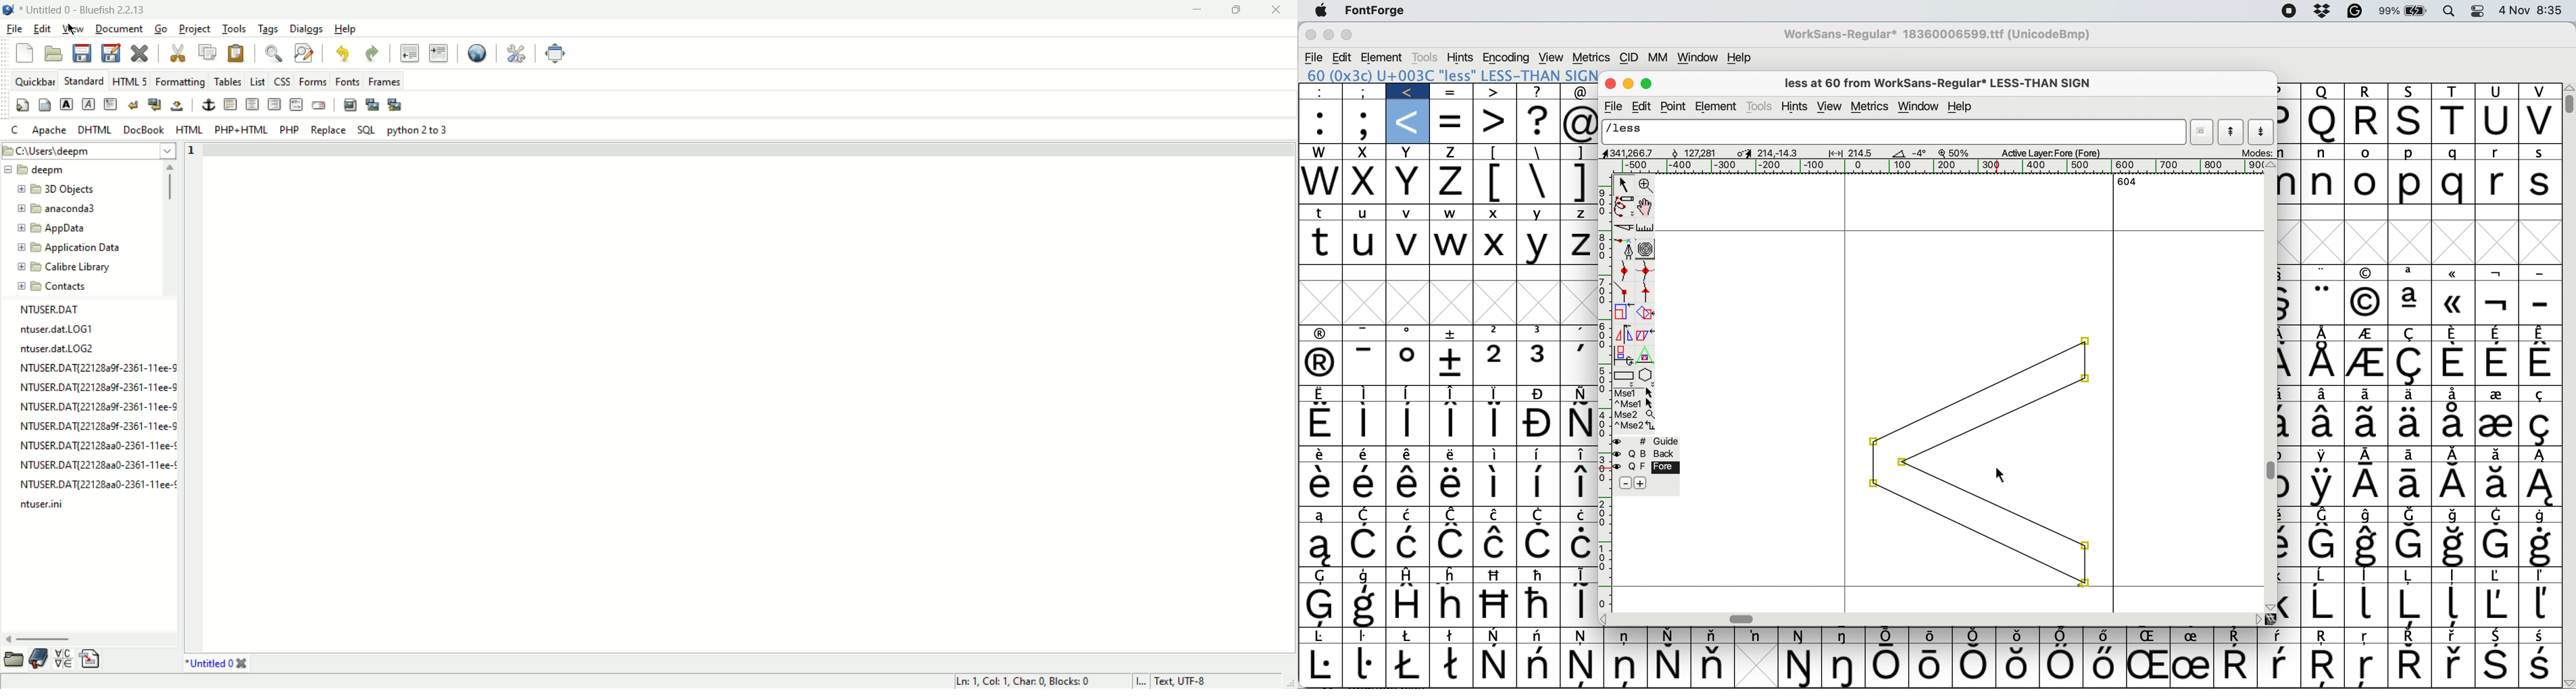  Describe the element at coordinates (1615, 105) in the screenshot. I see `file` at that location.